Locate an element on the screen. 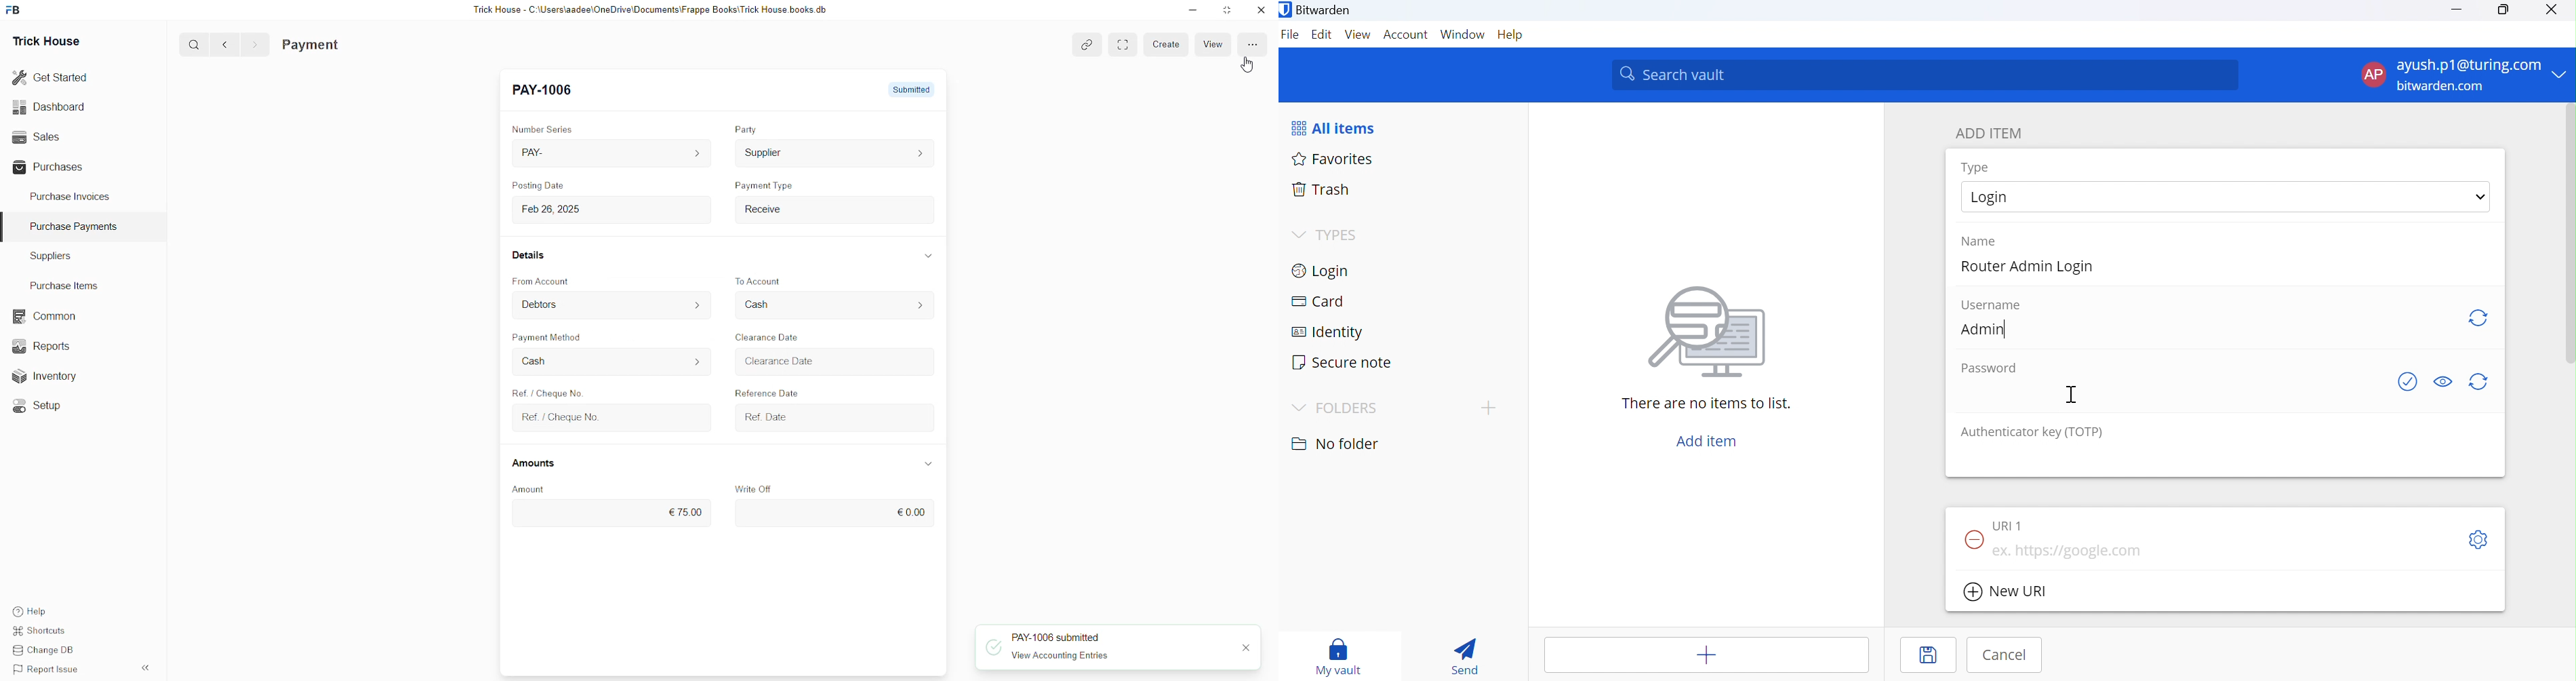 The image size is (2576, 700). Party is located at coordinates (744, 130).